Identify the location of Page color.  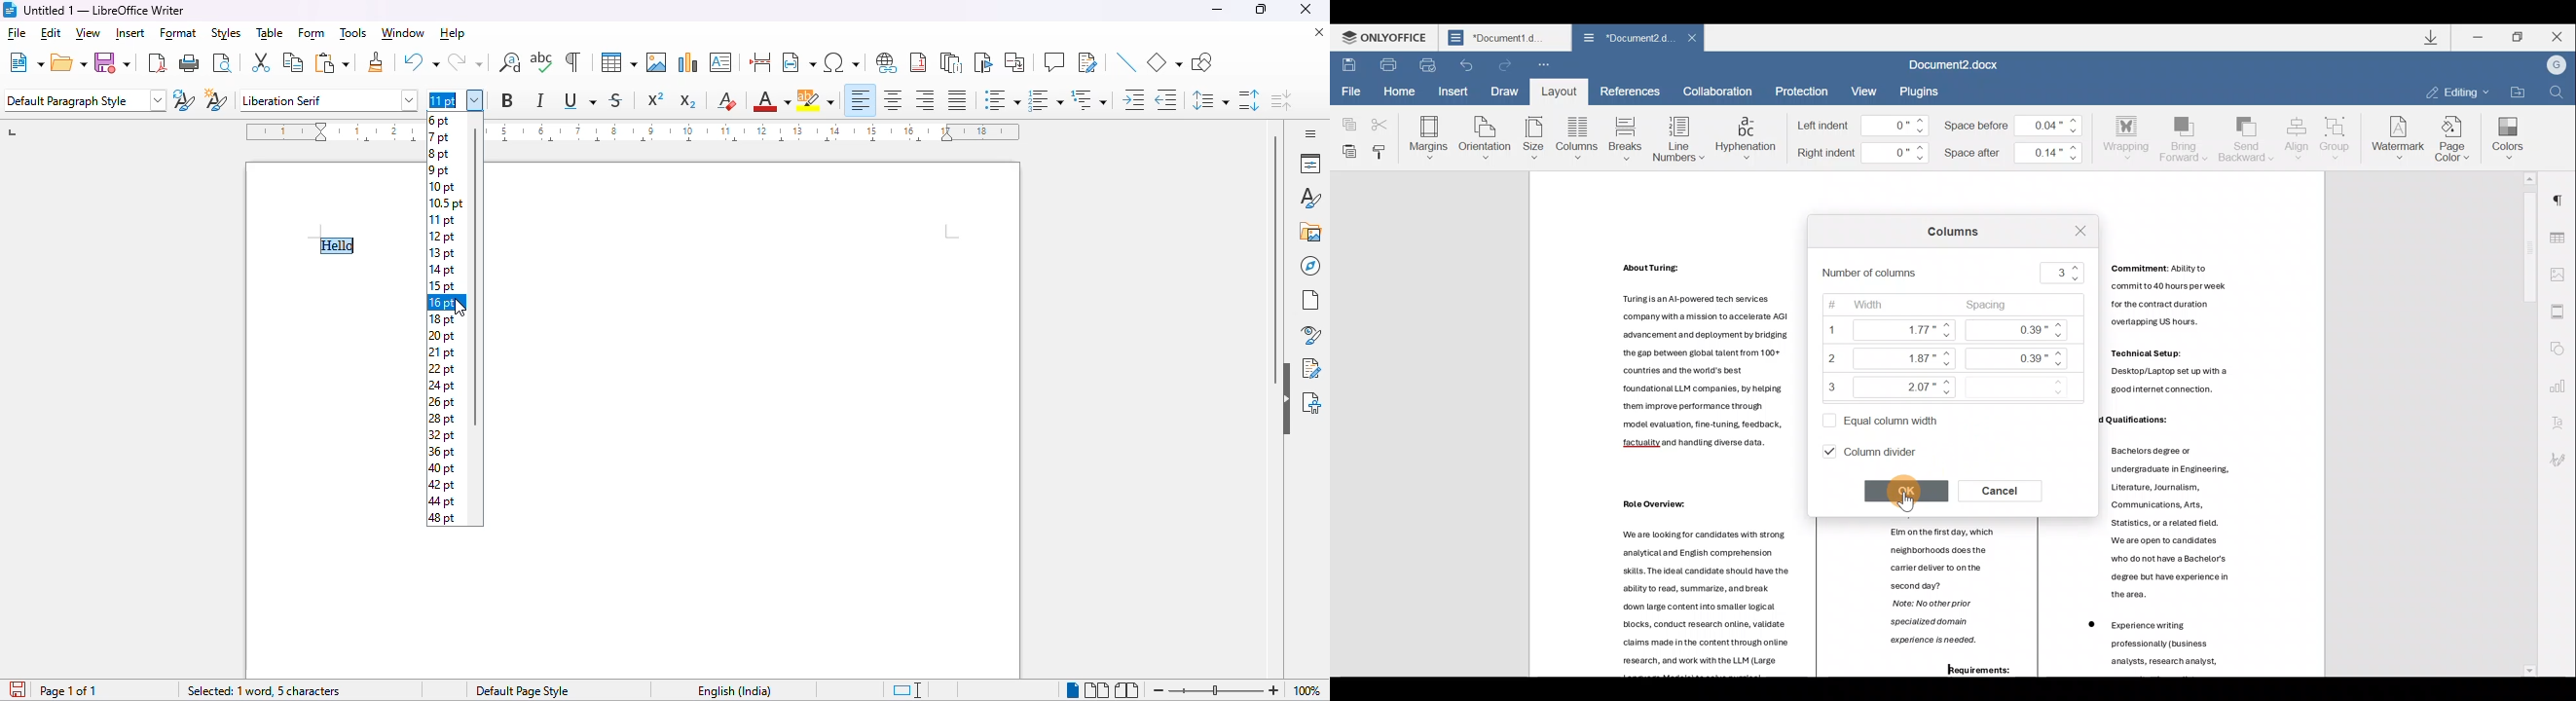
(2455, 136).